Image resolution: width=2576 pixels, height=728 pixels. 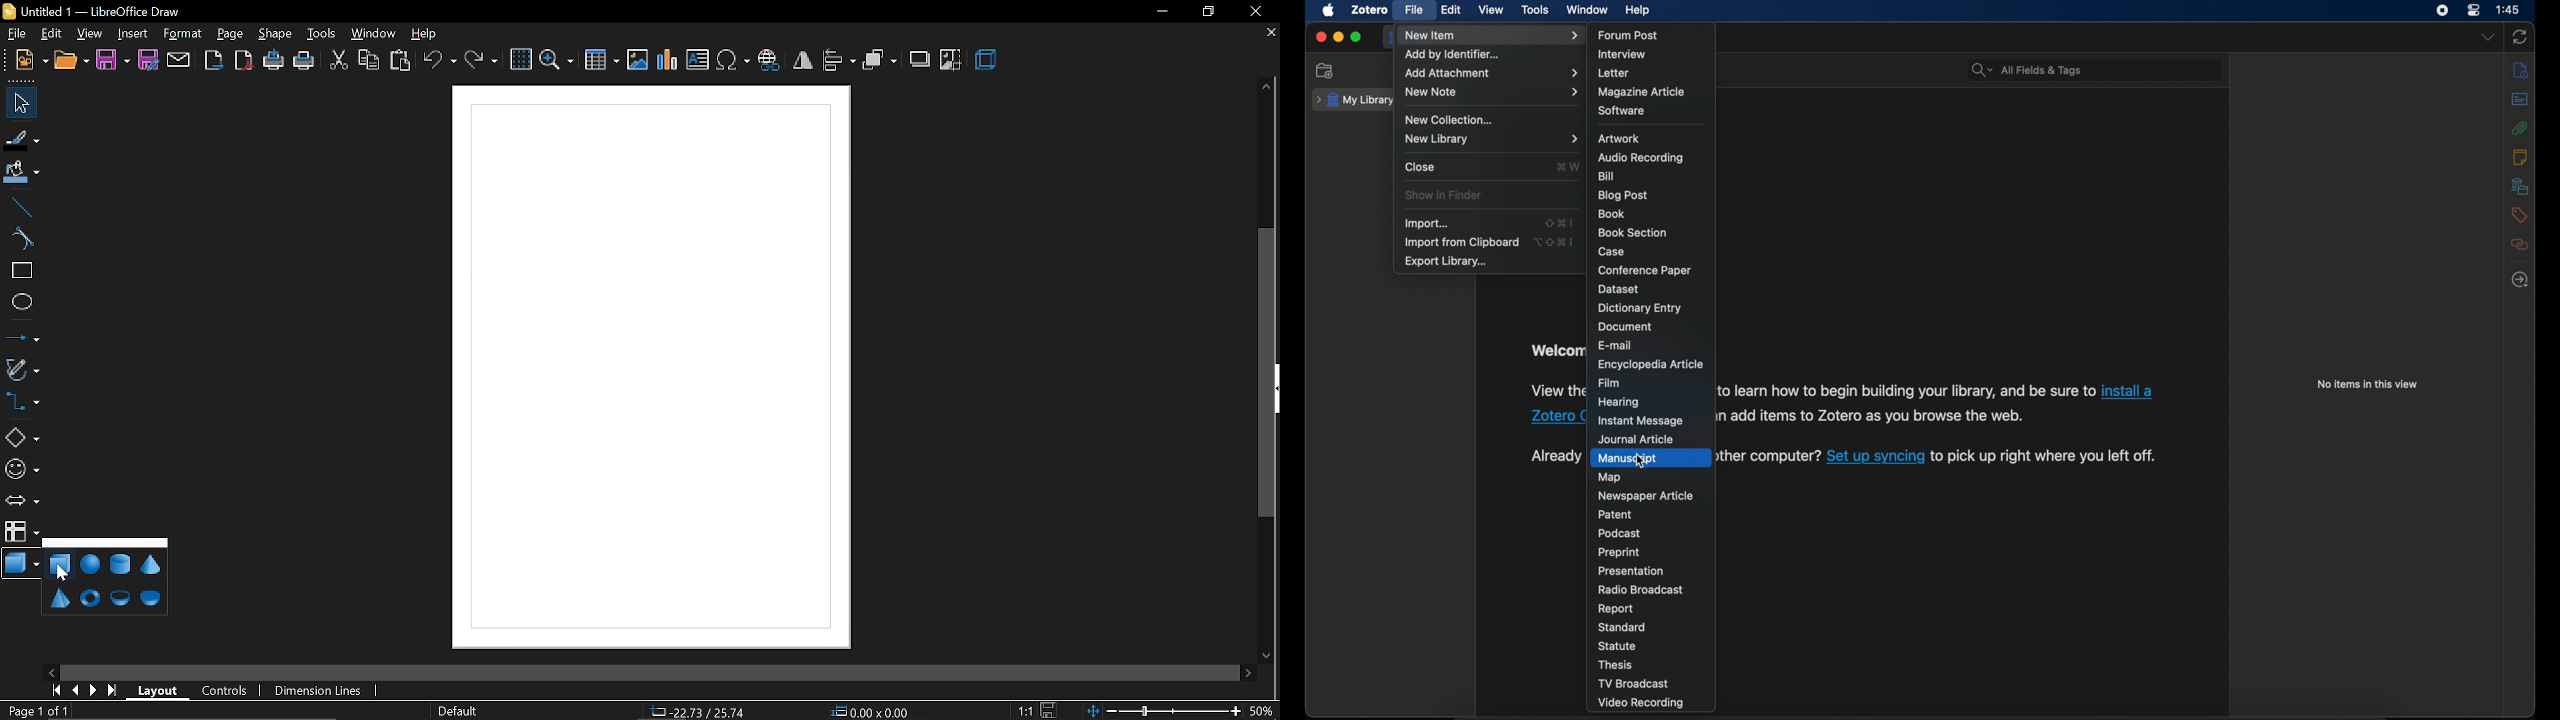 I want to click on manuscript, so click(x=1628, y=459).